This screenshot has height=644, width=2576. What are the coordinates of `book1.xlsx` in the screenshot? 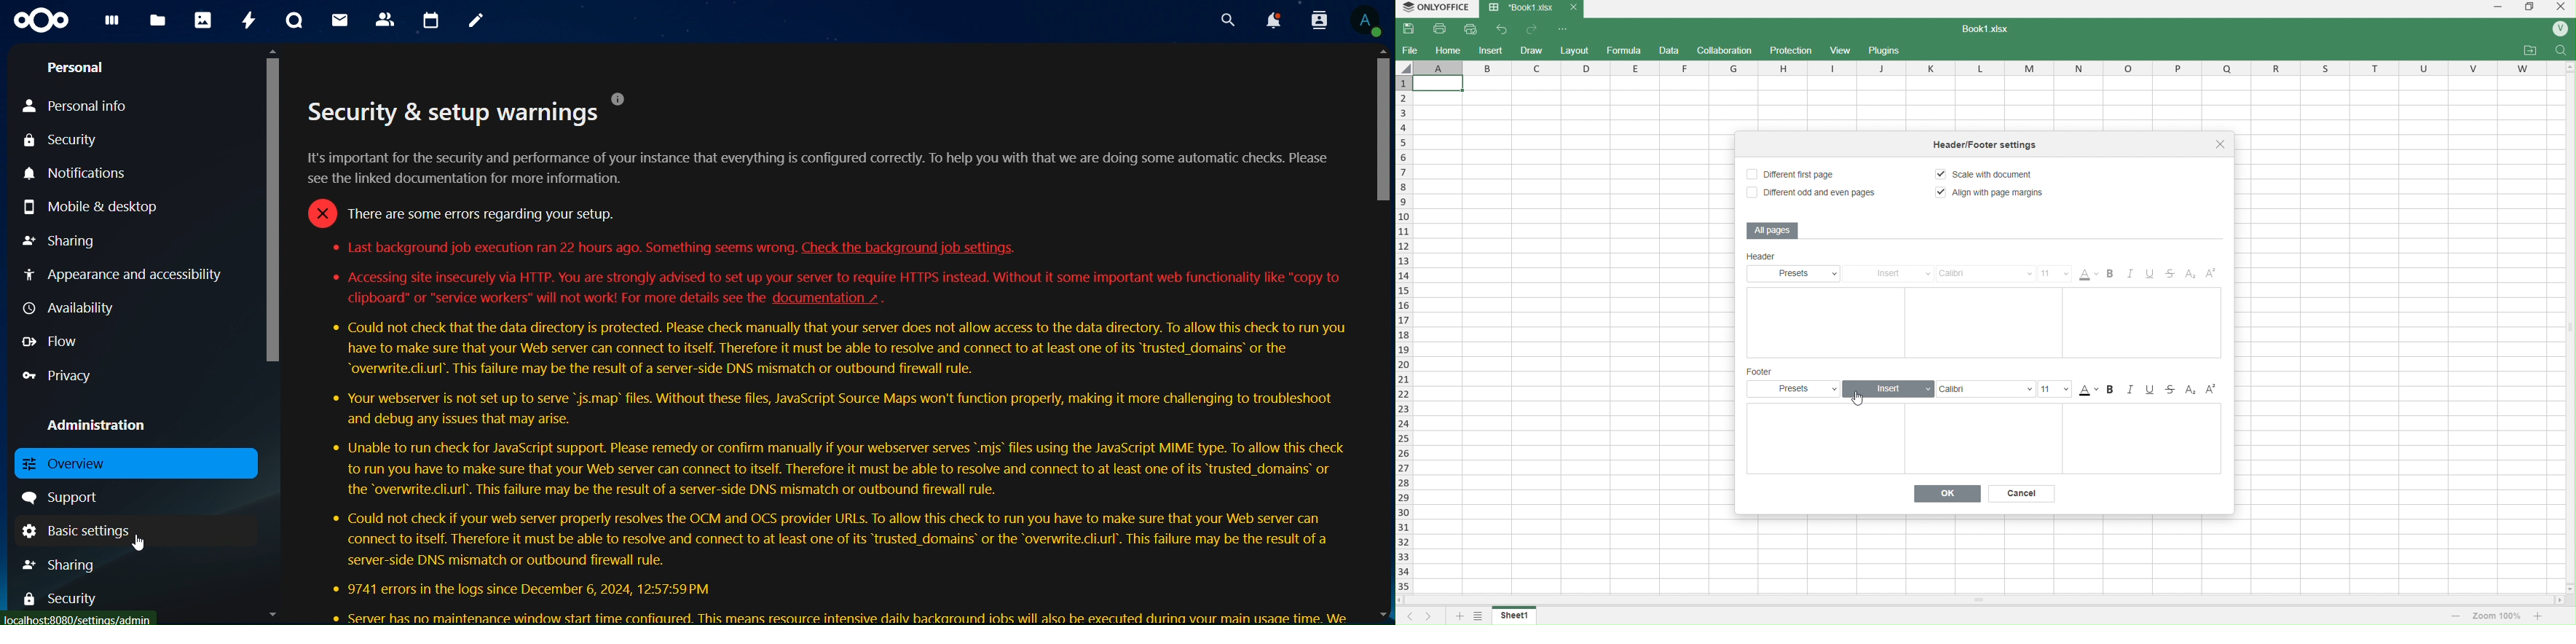 It's located at (1992, 30).